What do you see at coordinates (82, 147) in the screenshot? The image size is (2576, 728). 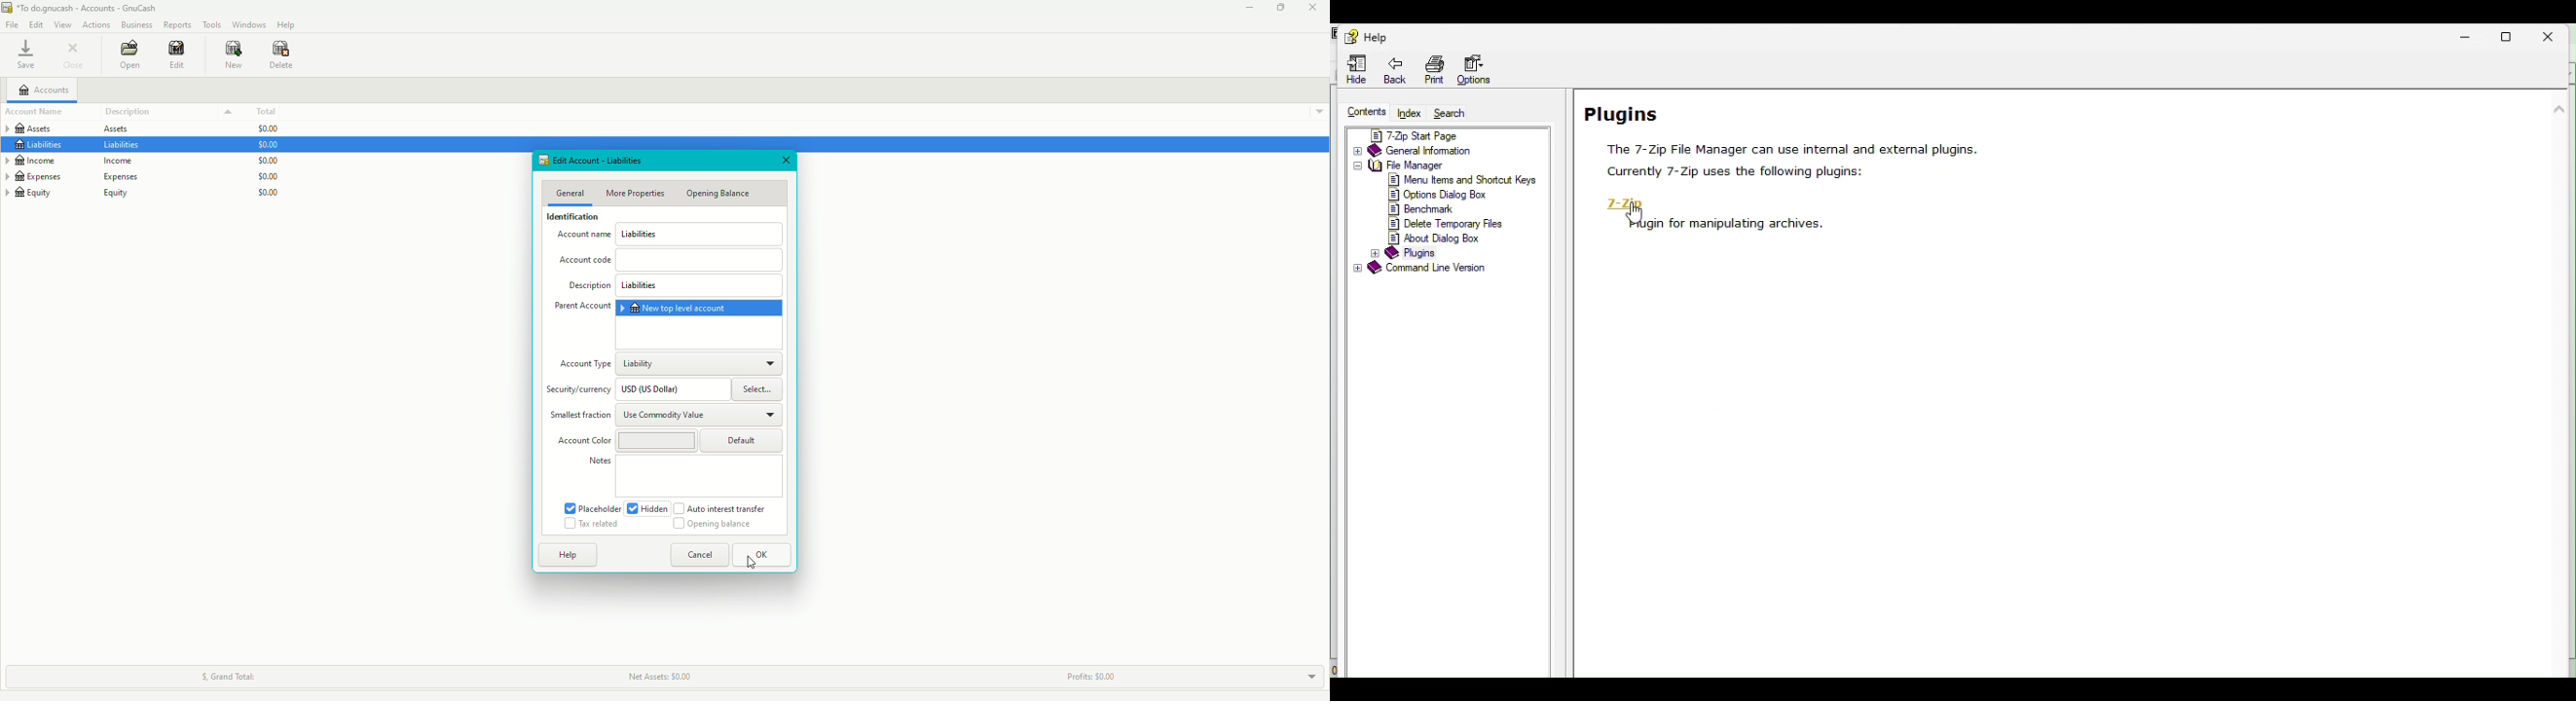 I see `Liabilities` at bounding box center [82, 147].